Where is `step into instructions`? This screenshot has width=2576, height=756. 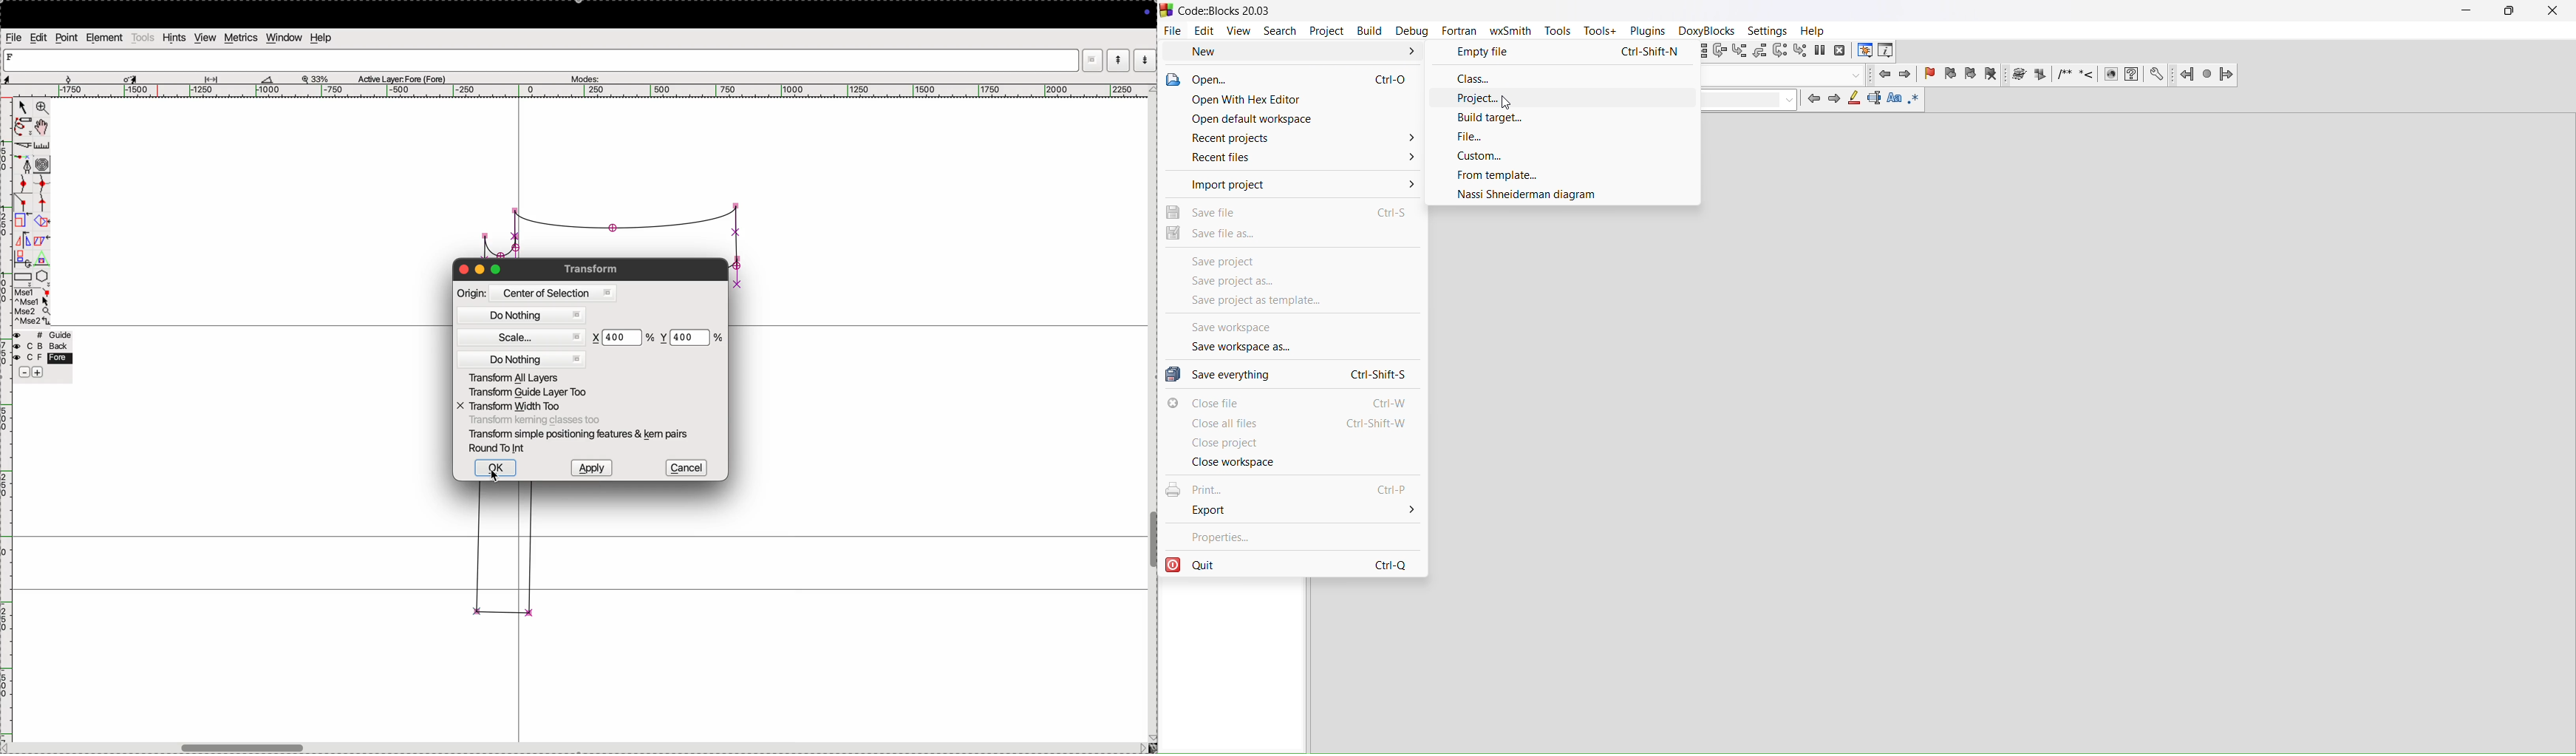 step into instructions is located at coordinates (1801, 52).